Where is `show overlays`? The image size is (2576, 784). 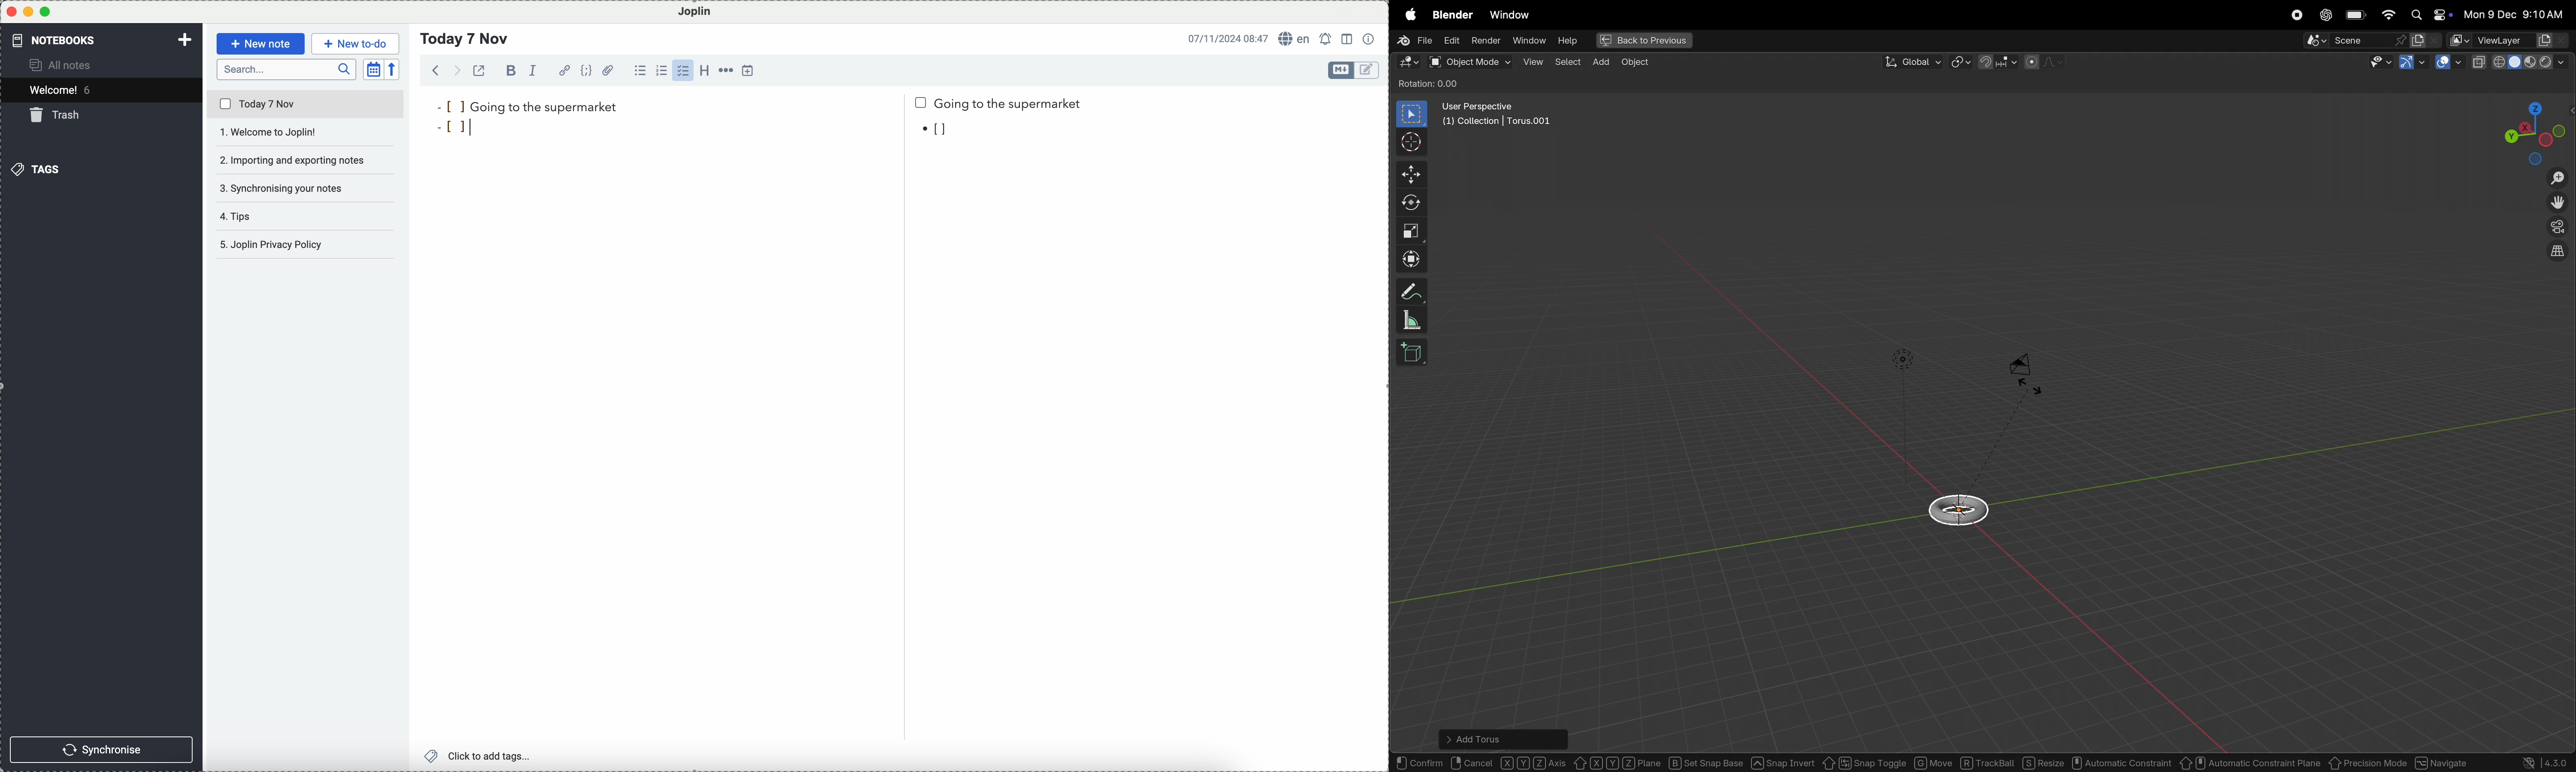
show overlays is located at coordinates (2449, 63).